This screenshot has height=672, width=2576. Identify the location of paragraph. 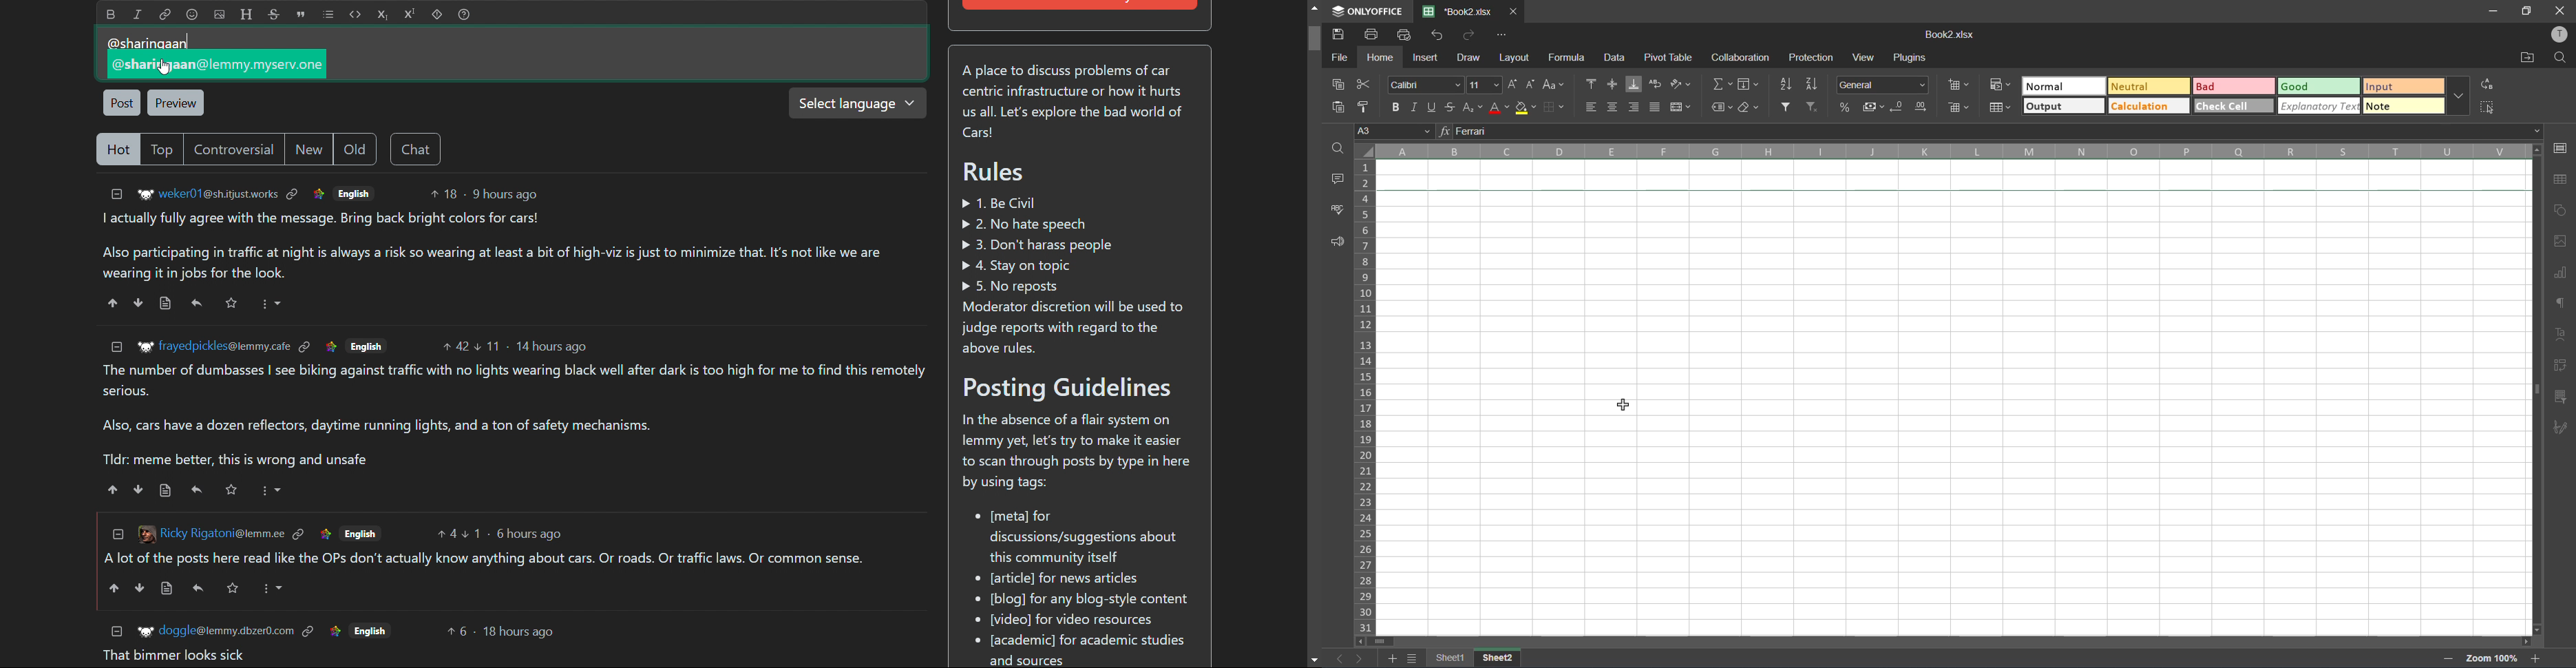
(2561, 307).